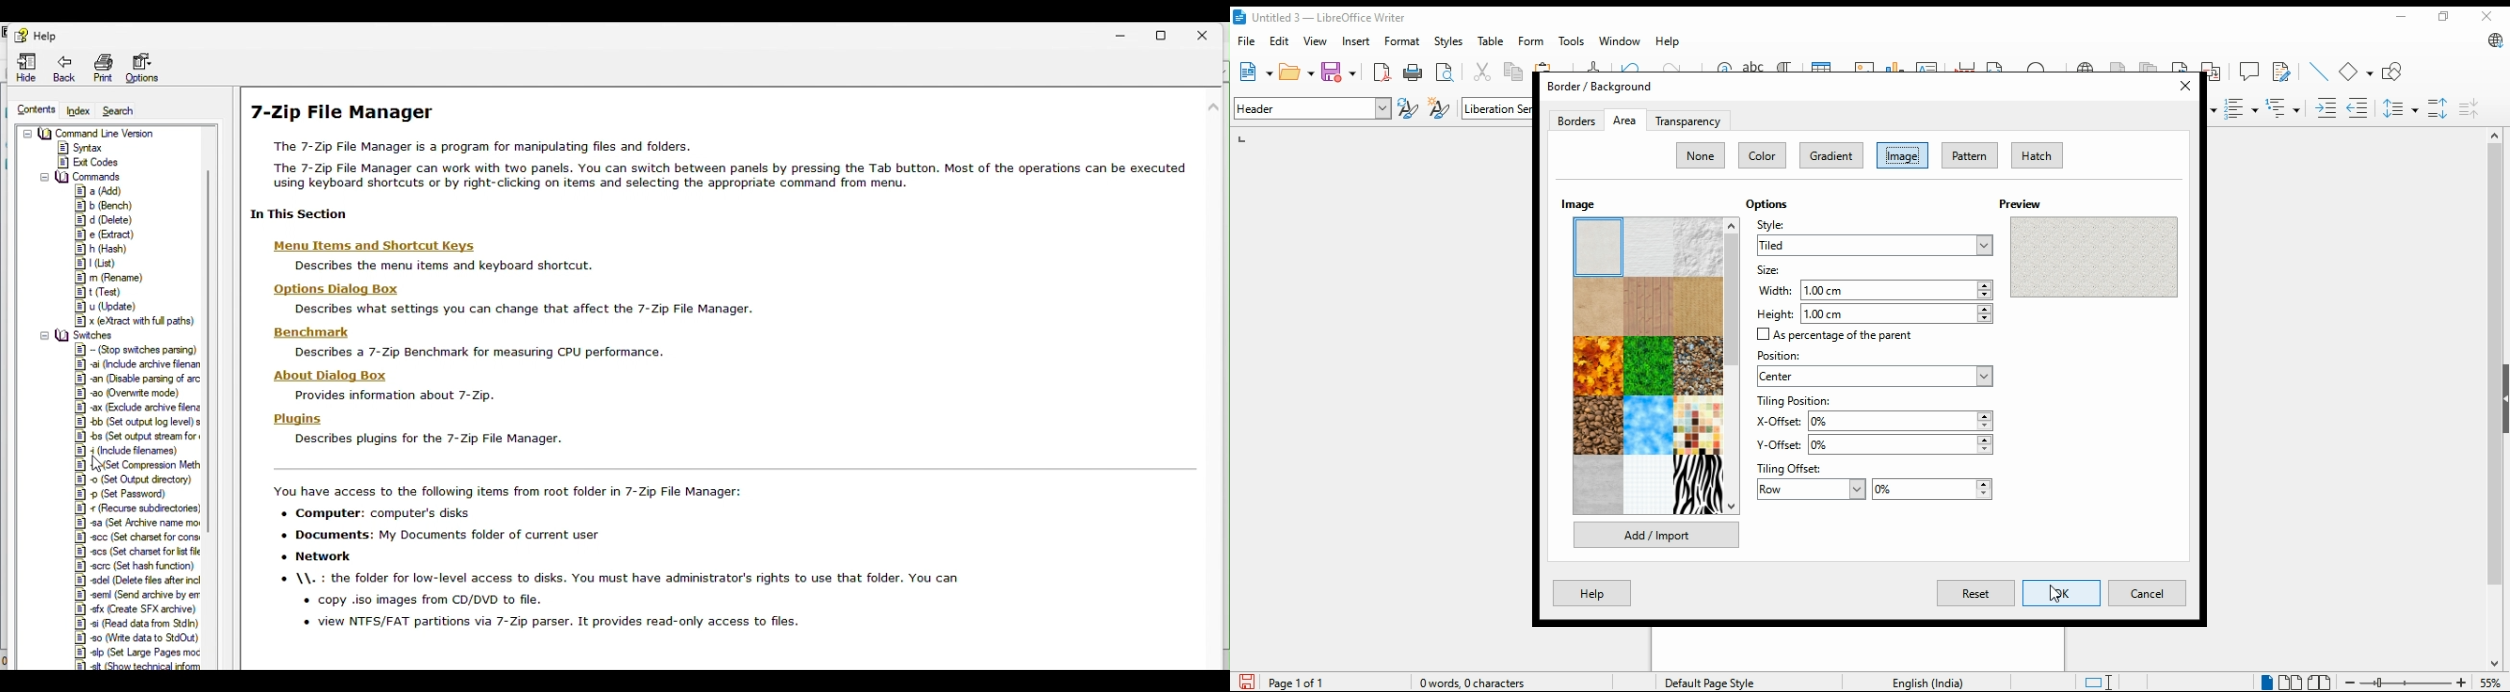  I want to click on toggle ordered list, so click(2241, 109).